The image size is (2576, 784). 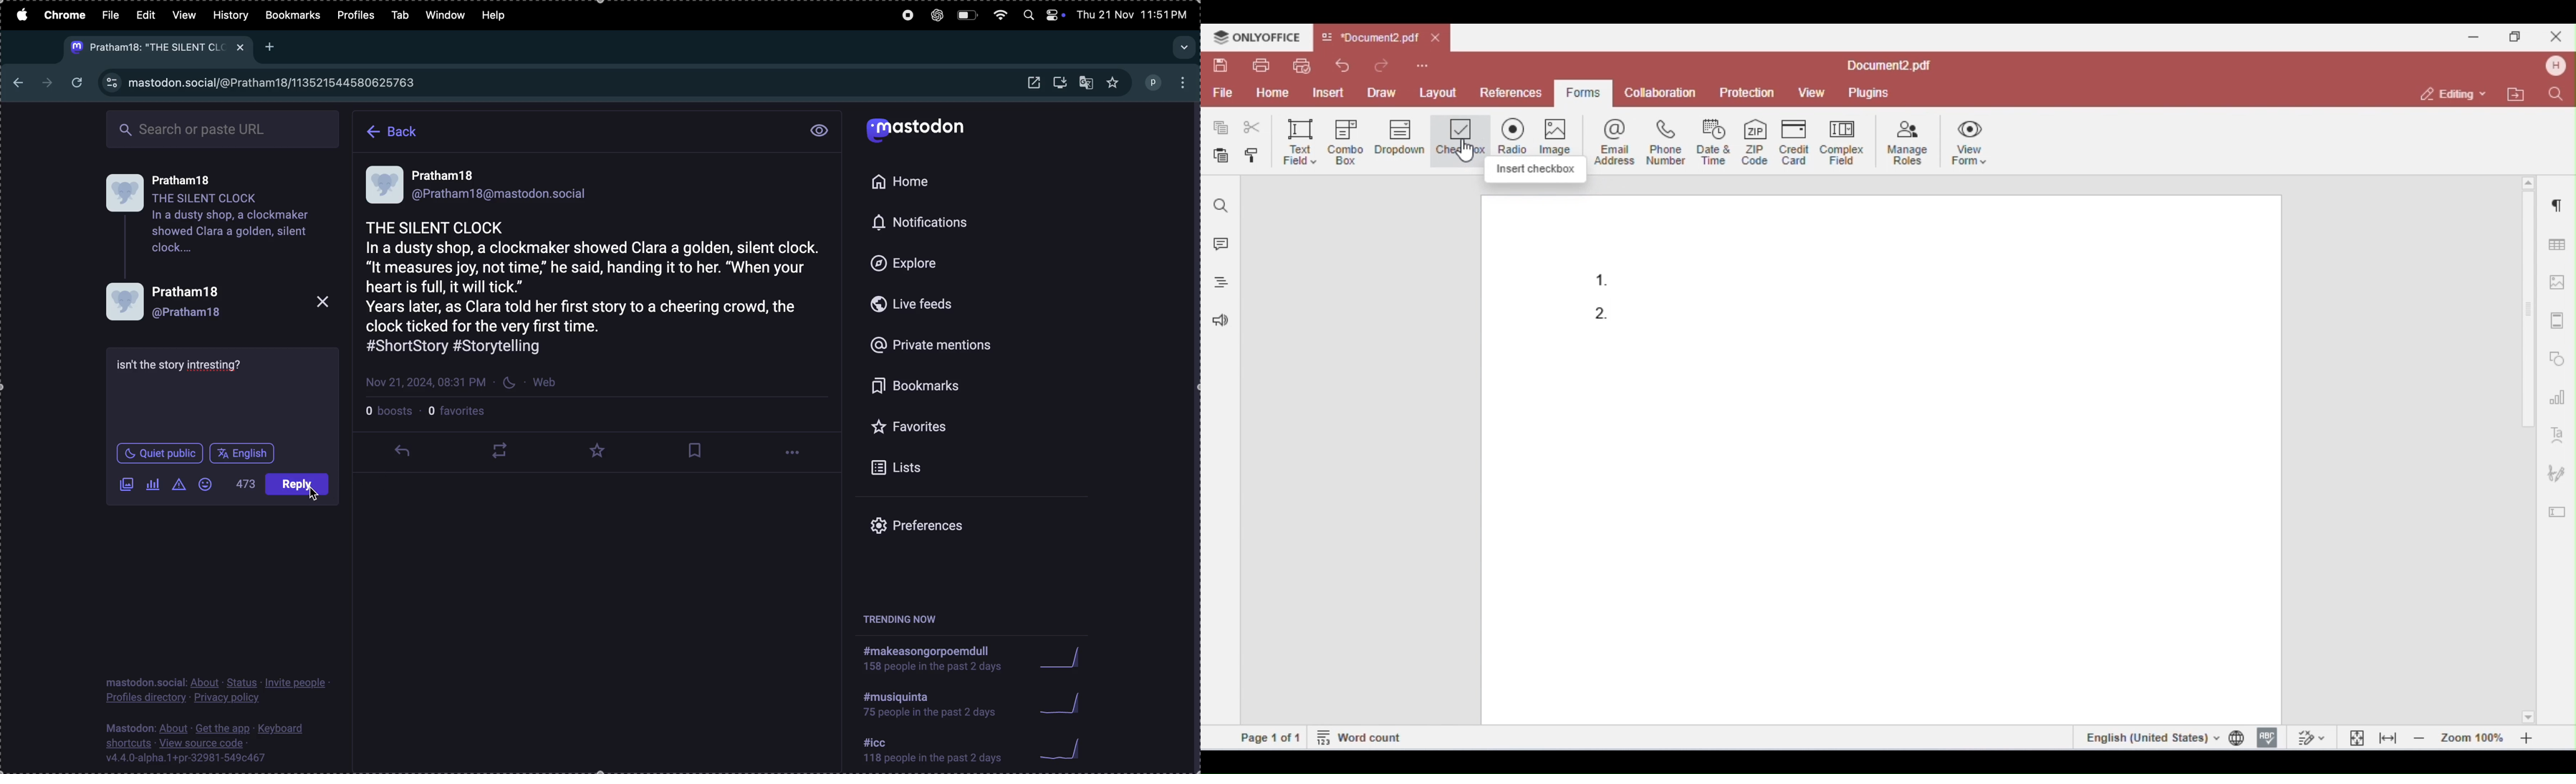 What do you see at coordinates (1113, 83) in the screenshot?
I see `favourites` at bounding box center [1113, 83].